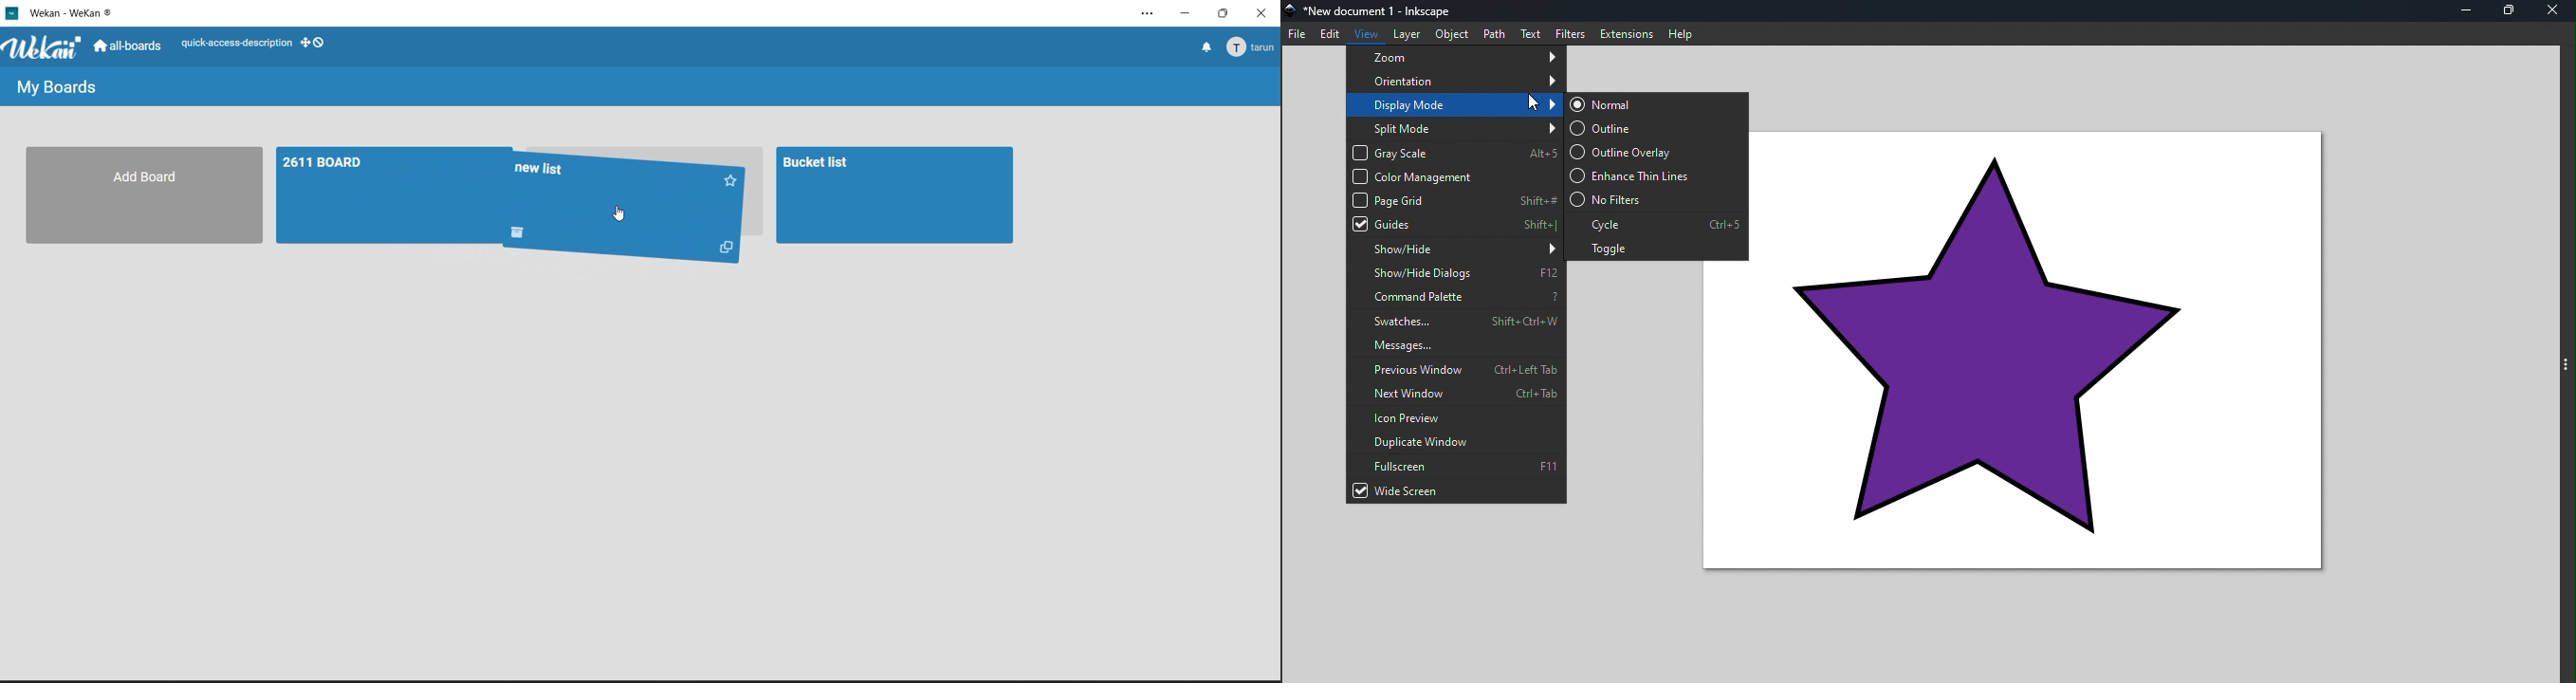  Describe the element at coordinates (1262, 13) in the screenshot. I see `close` at that location.